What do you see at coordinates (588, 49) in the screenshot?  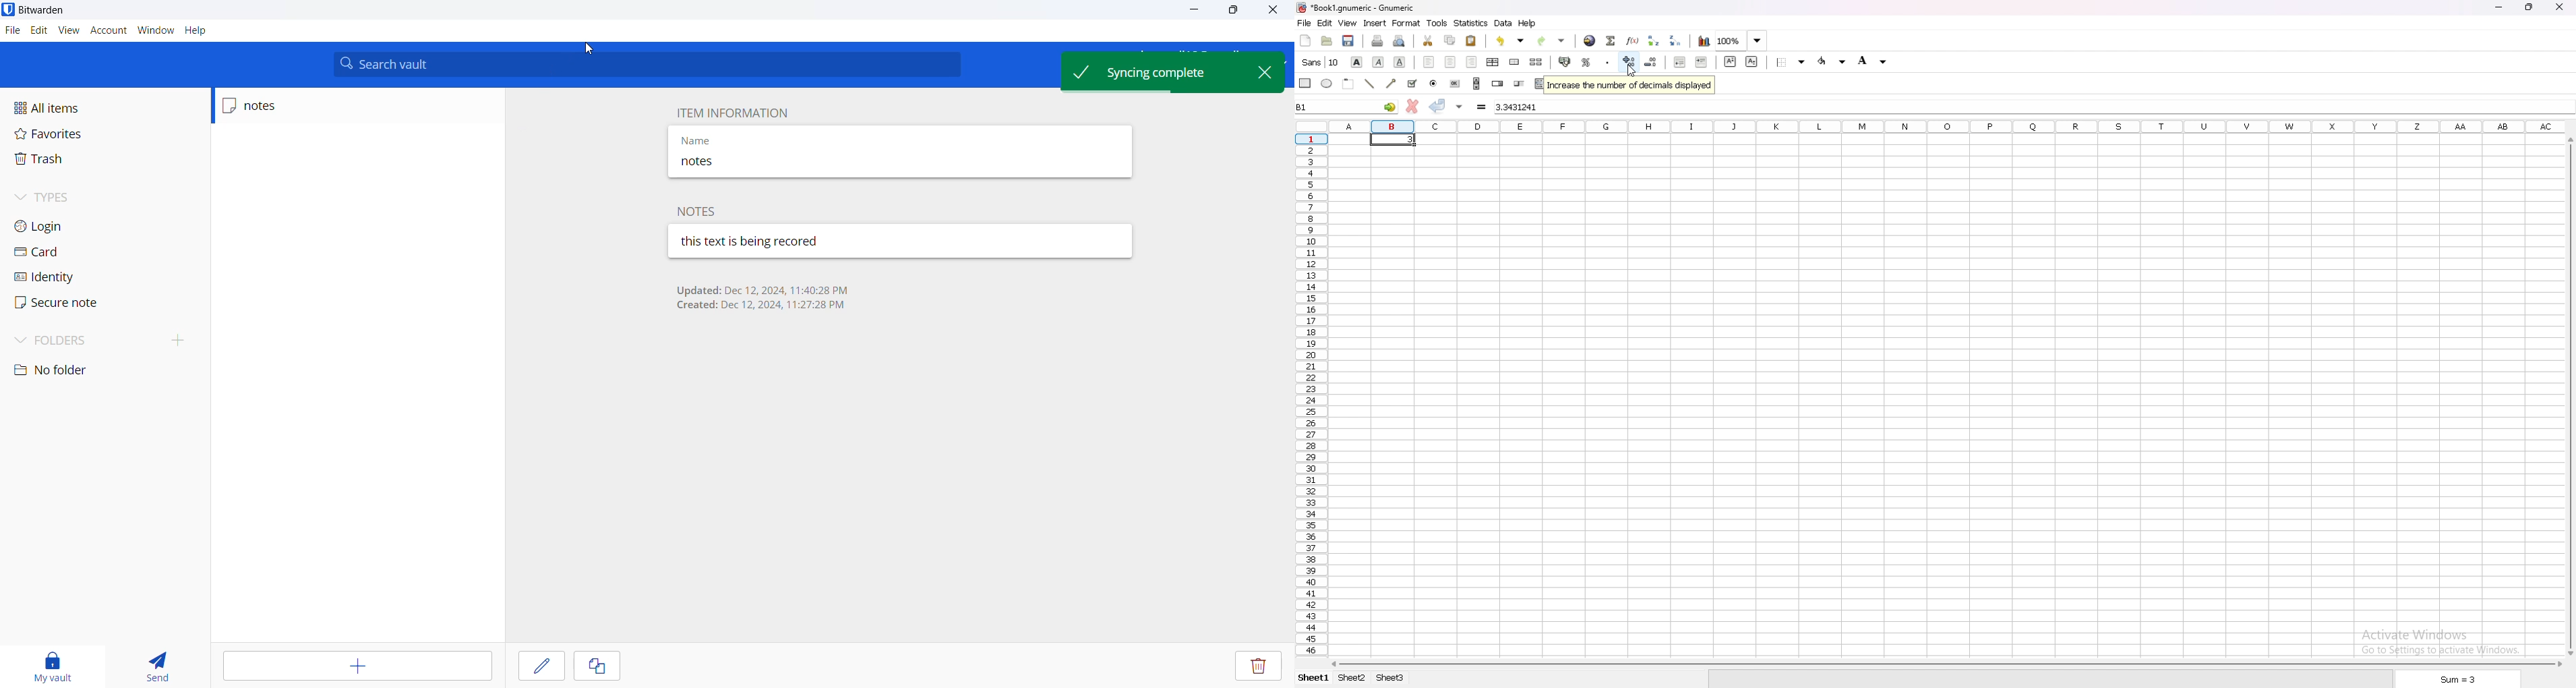 I see `cursor` at bounding box center [588, 49].